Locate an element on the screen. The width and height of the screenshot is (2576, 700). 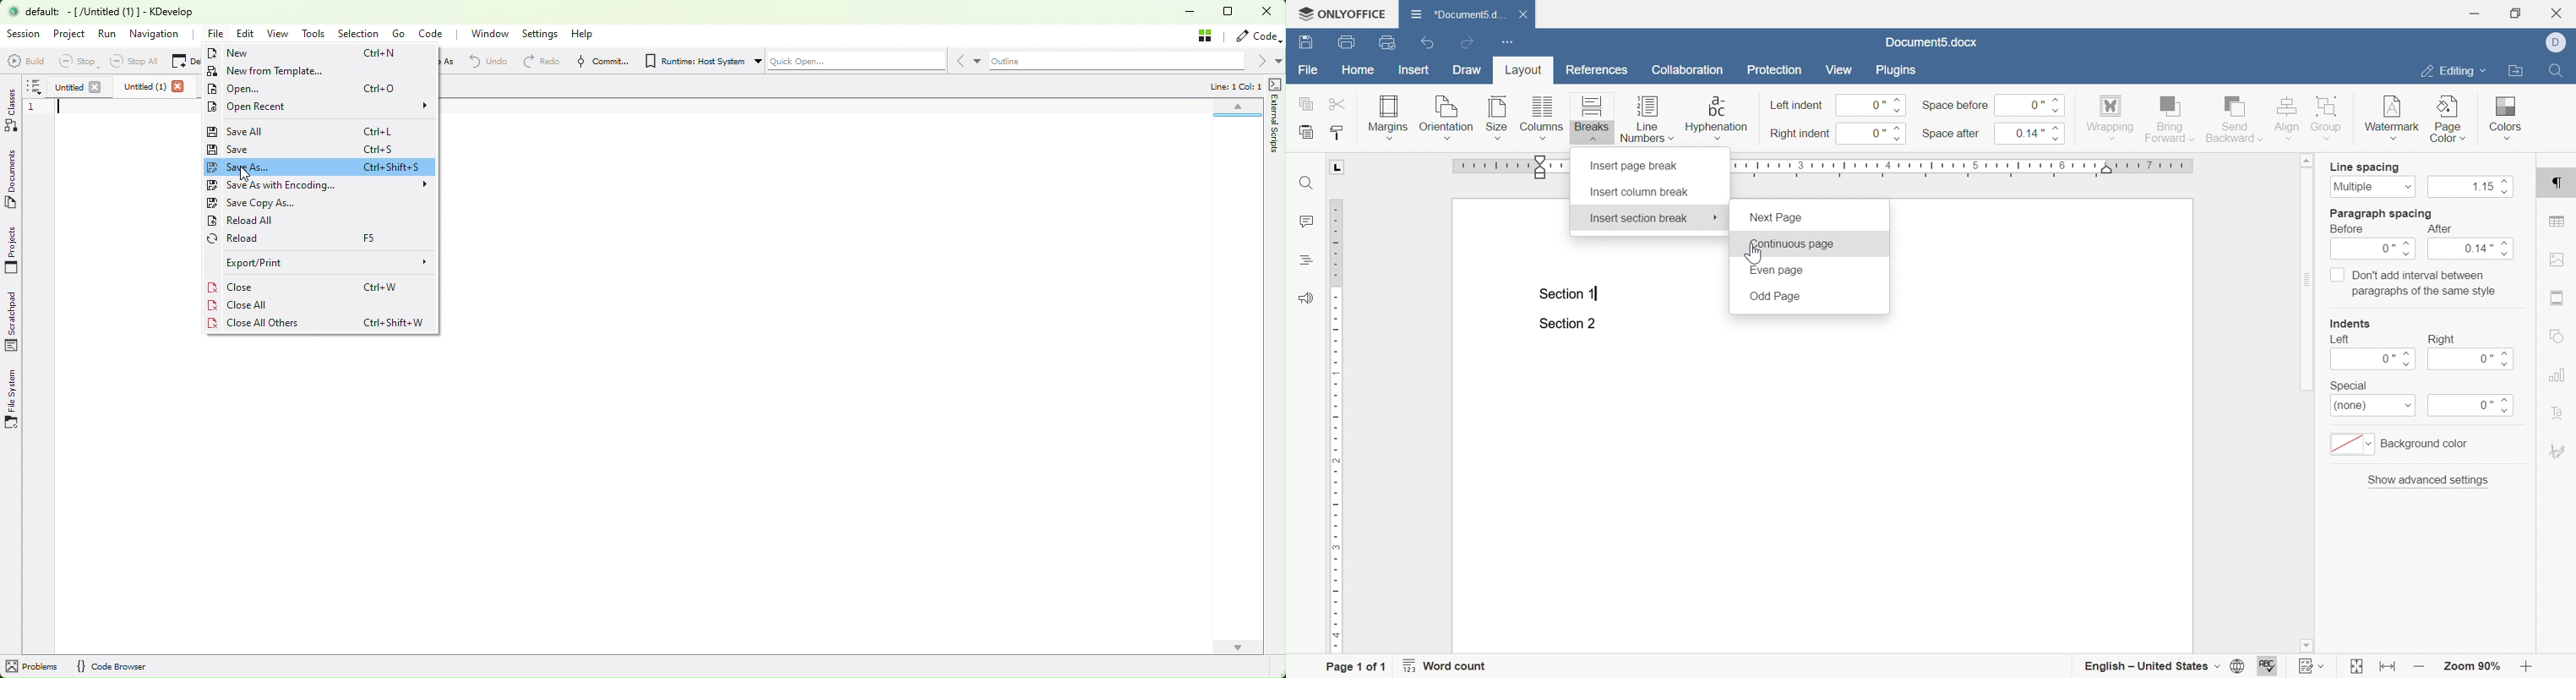
L is located at coordinates (1338, 167).